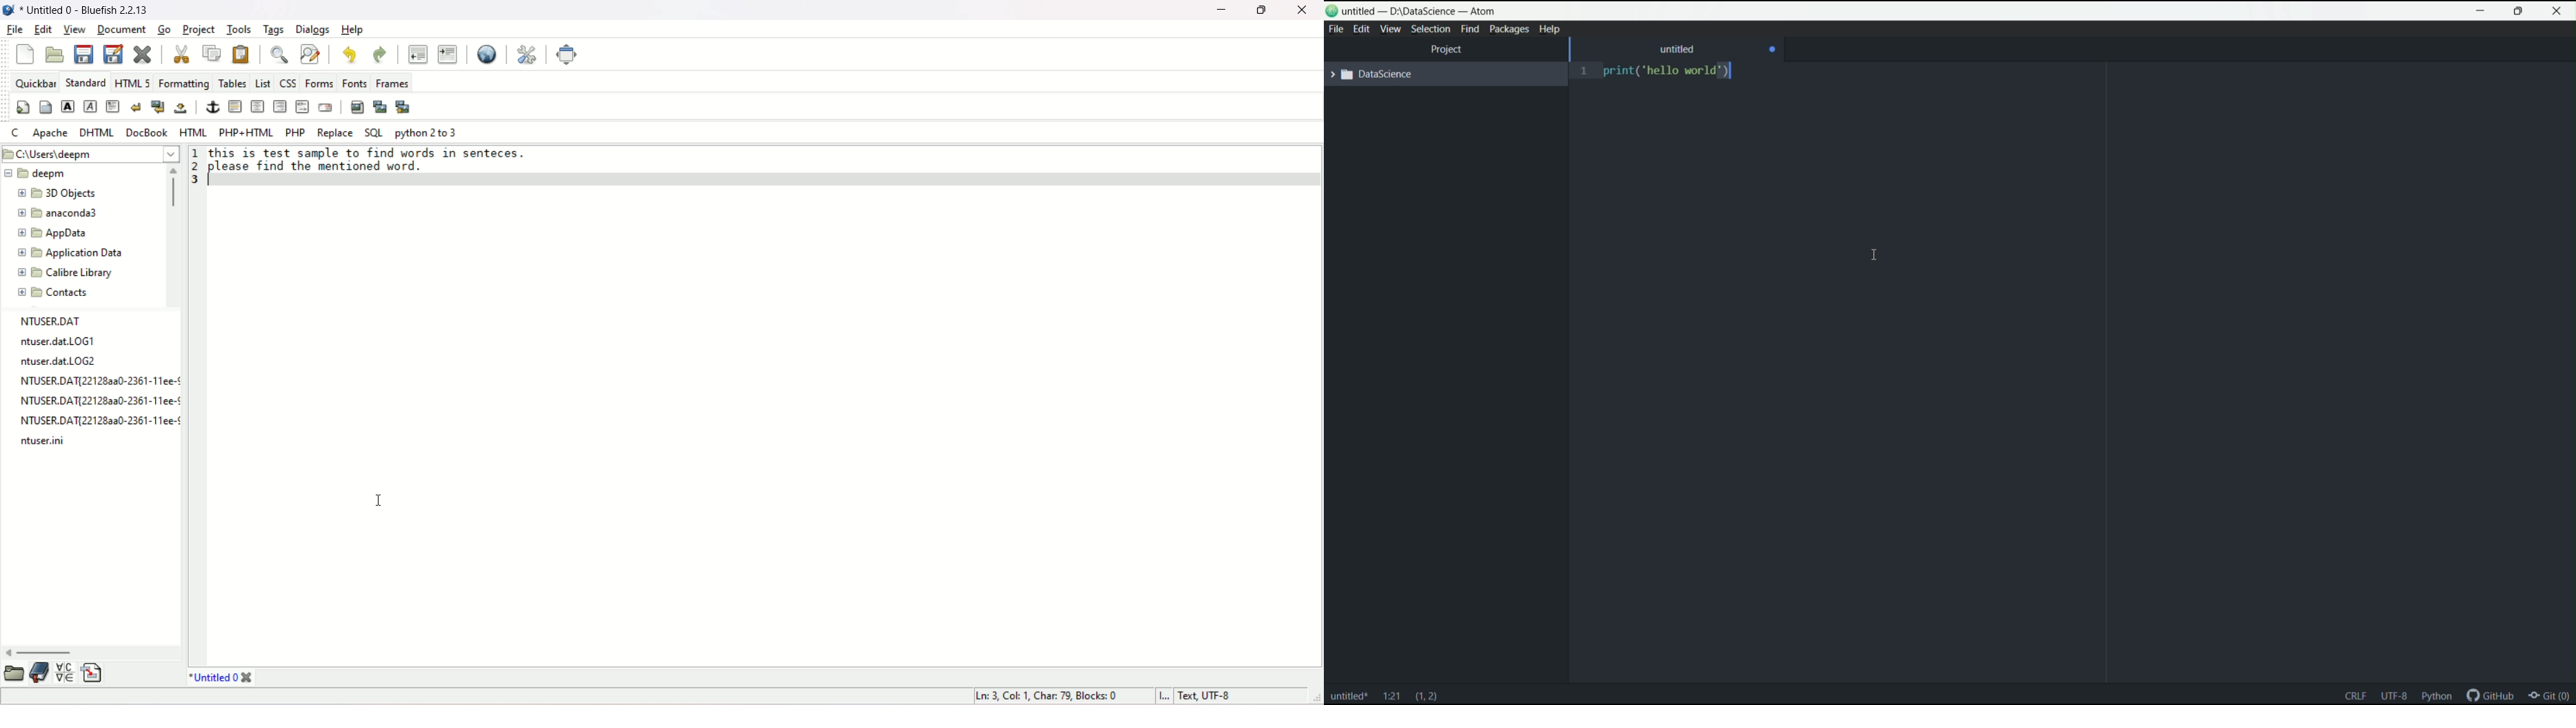  What do you see at coordinates (381, 53) in the screenshot?
I see `redo` at bounding box center [381, 53].